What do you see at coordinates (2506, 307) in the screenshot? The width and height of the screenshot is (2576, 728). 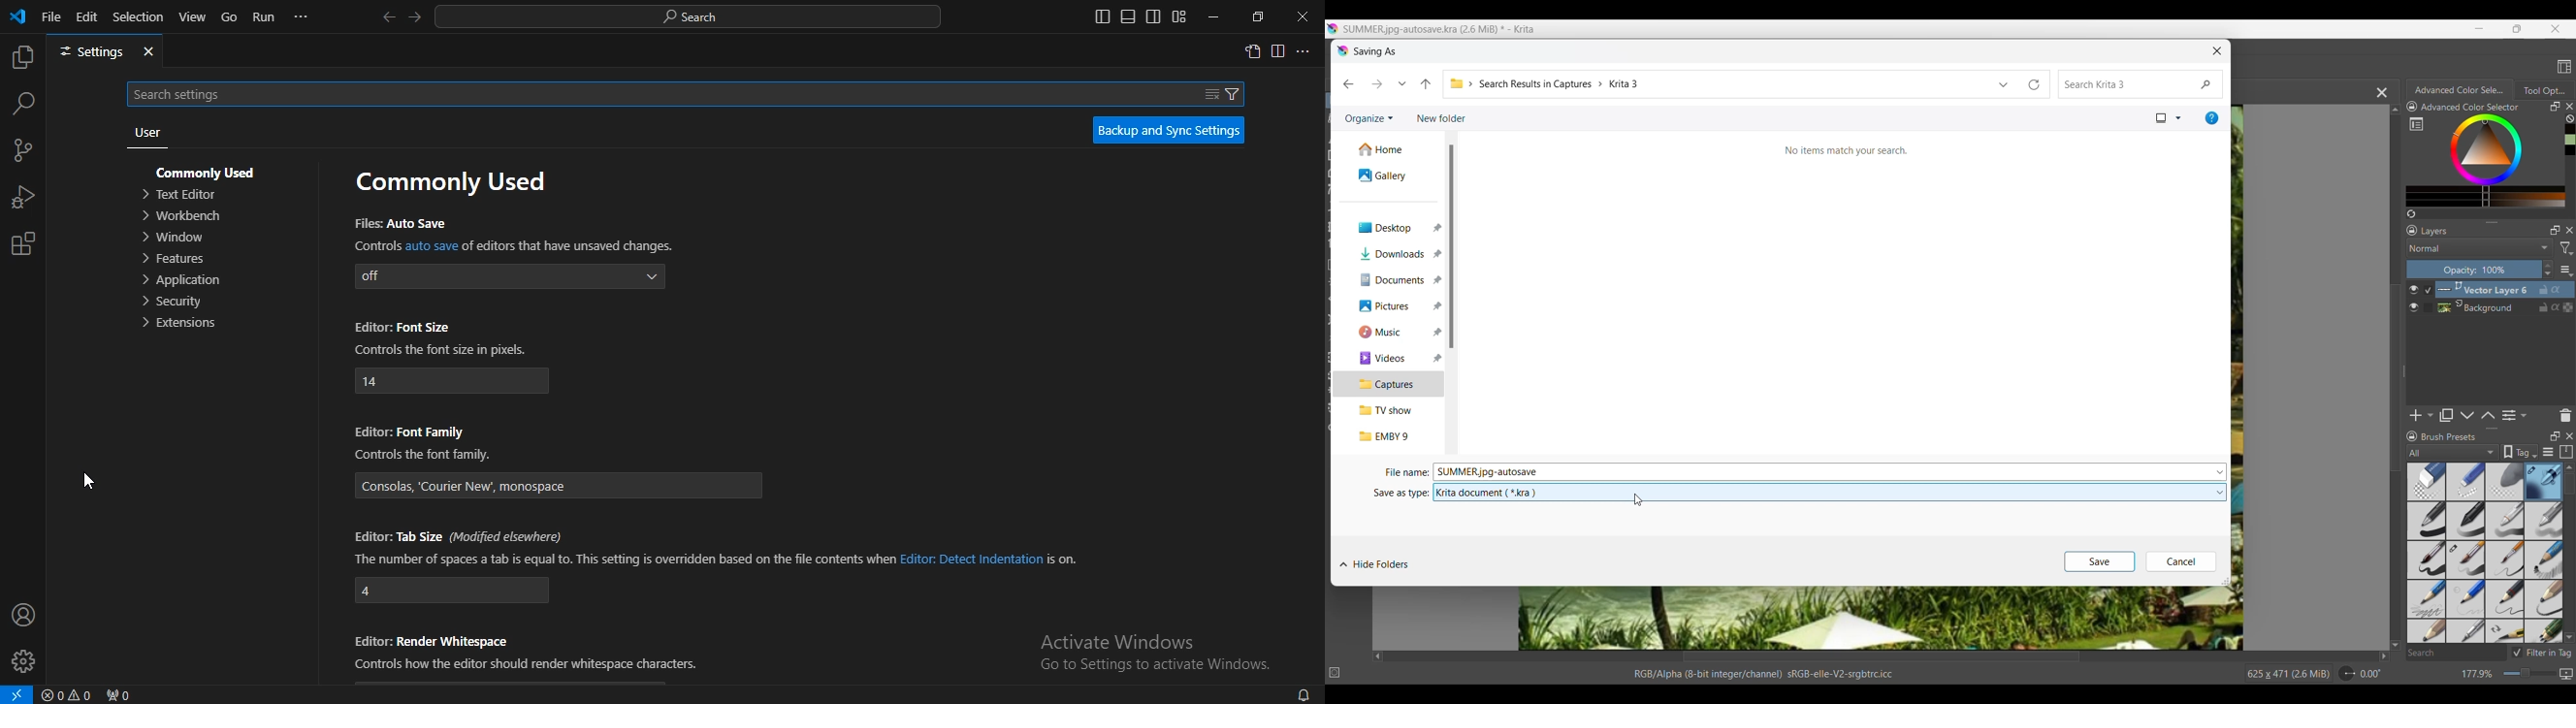 I see `Background layer` at bounding box center [2506, 307].